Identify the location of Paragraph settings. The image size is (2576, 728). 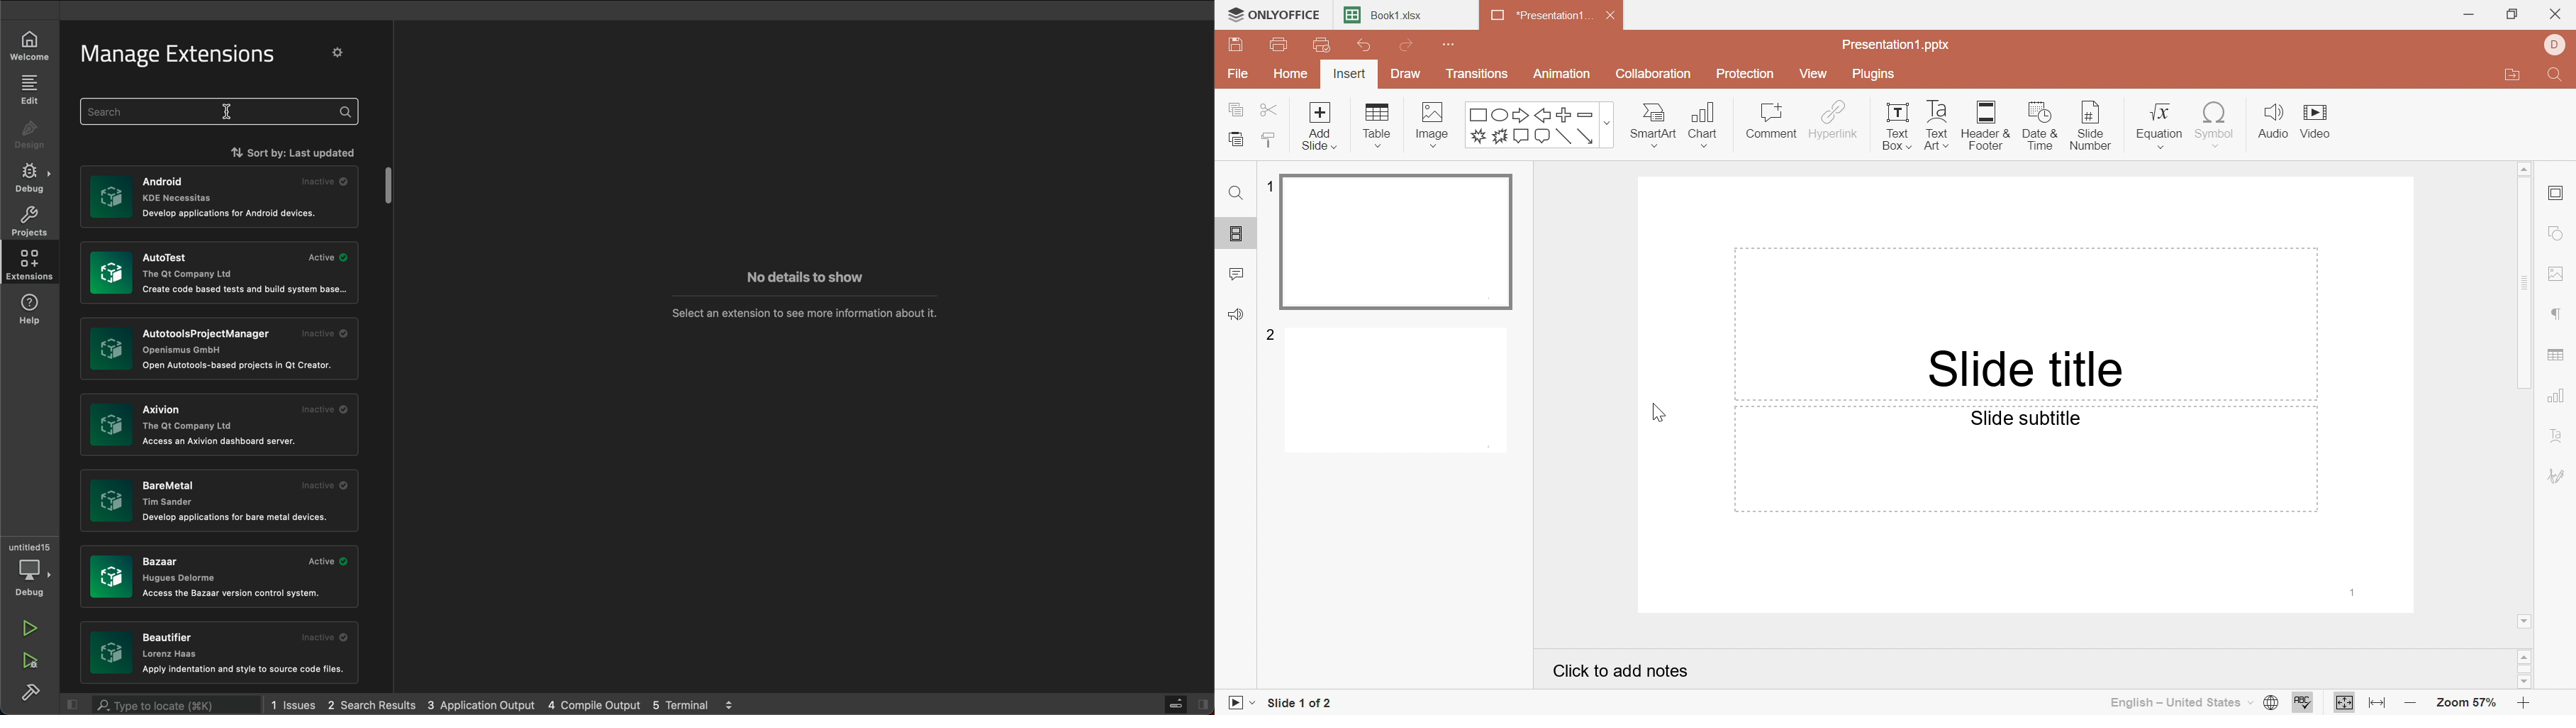
(2558, 315).